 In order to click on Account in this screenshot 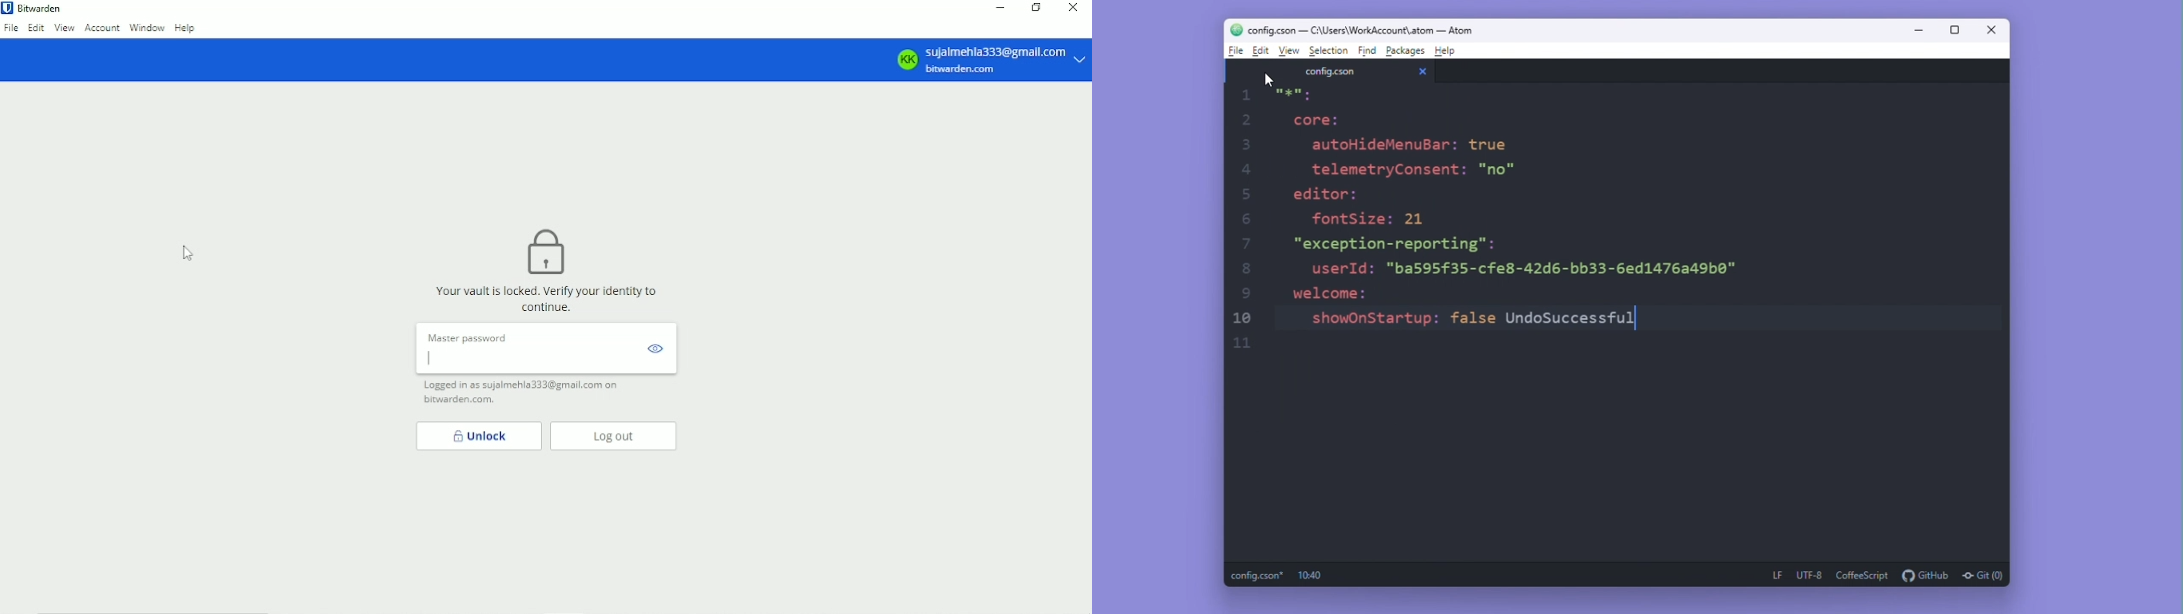, I will do `click(102, 29)`.